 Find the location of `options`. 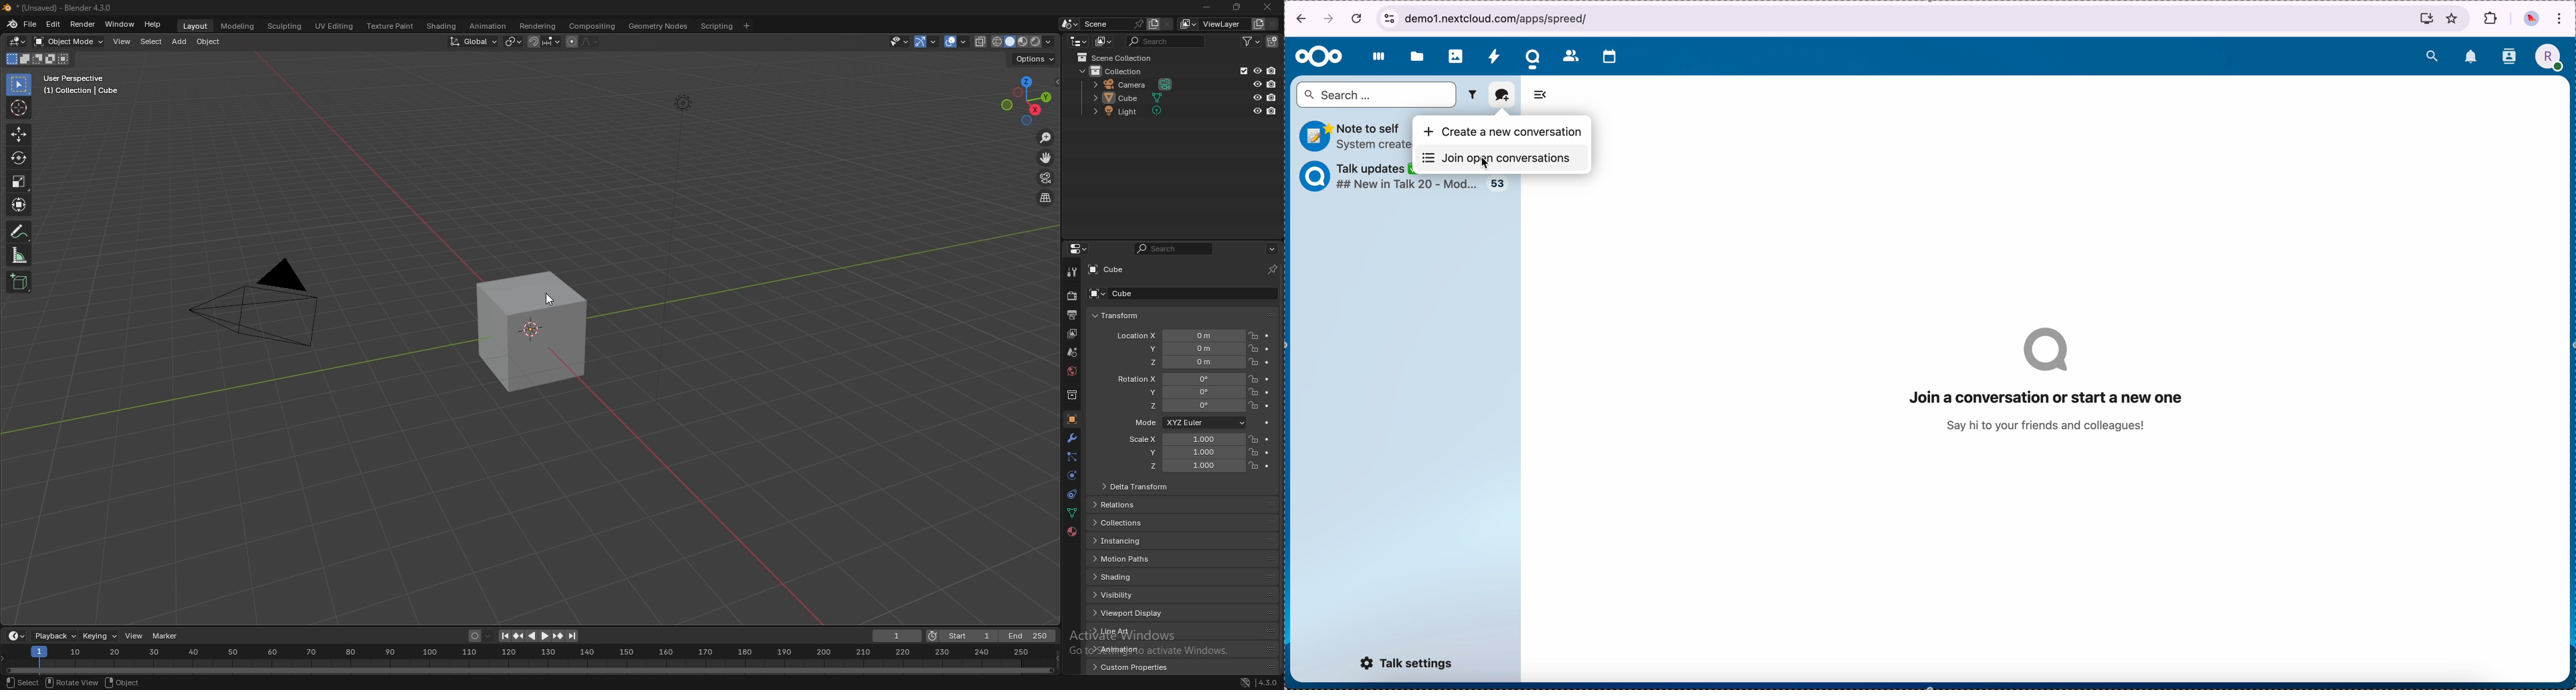

options is located at coordinates (1034, 60).